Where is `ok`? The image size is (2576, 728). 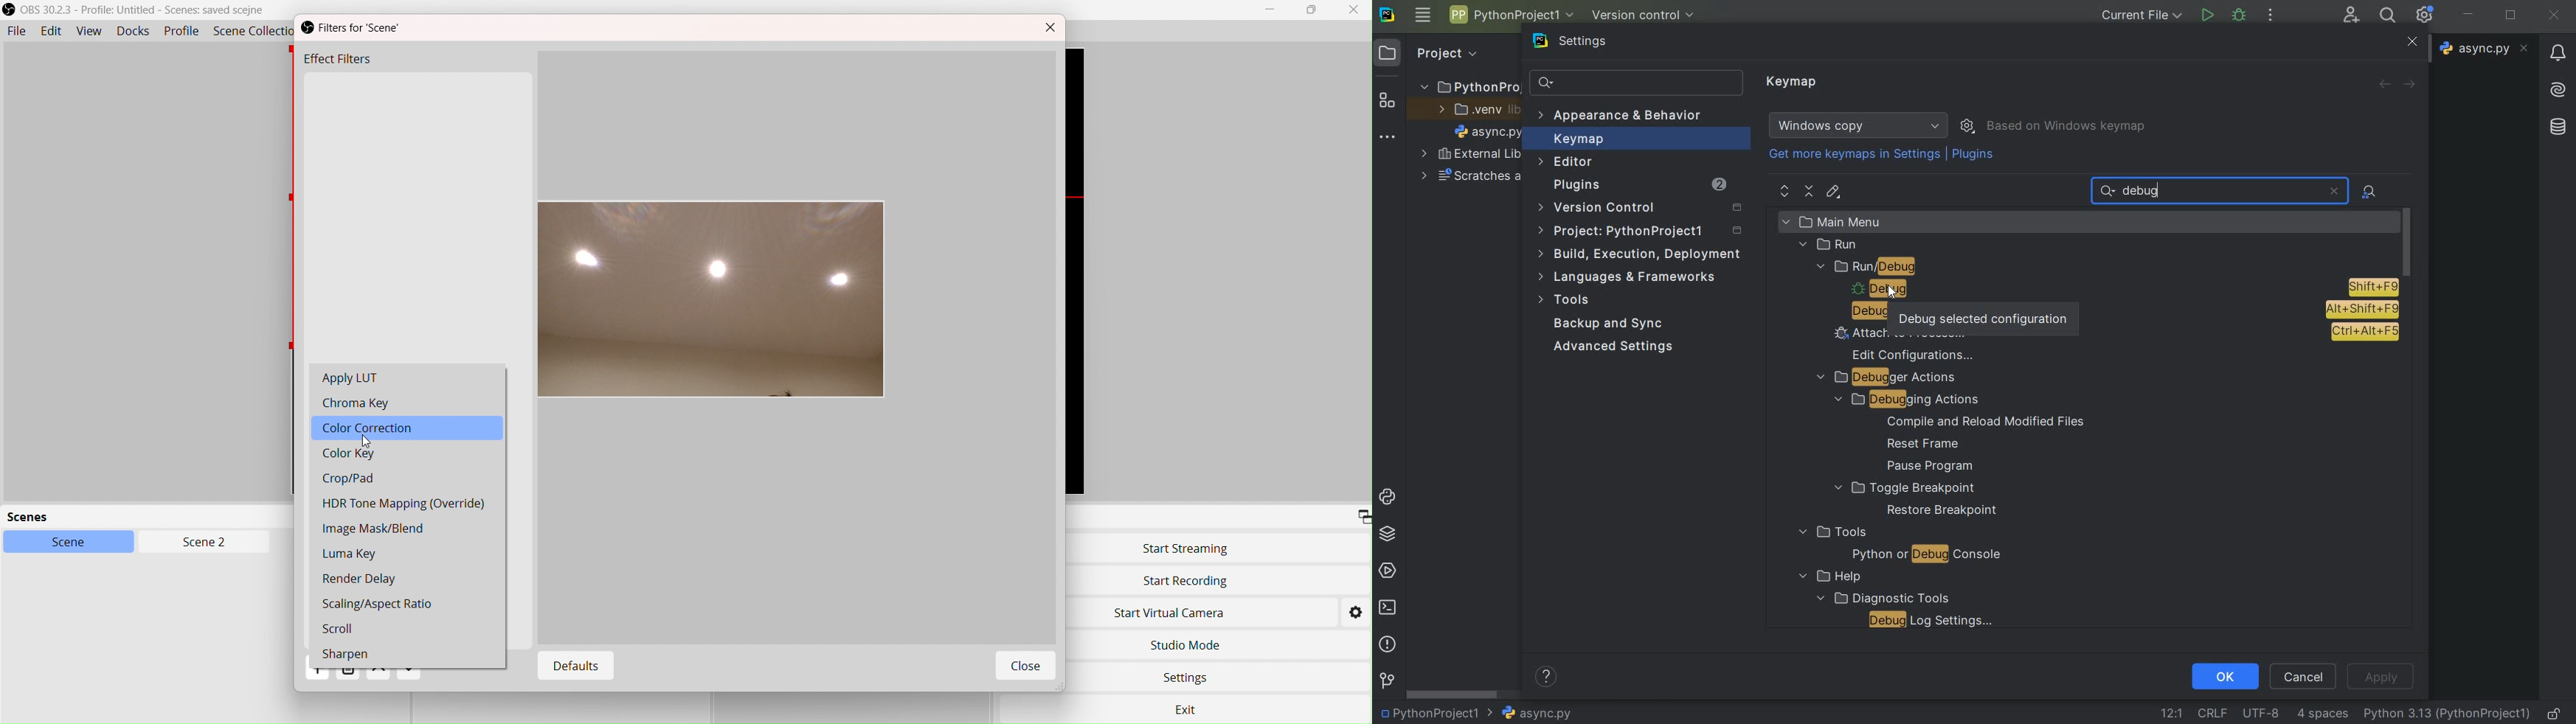
ok is located at coordinates (2224, 675).